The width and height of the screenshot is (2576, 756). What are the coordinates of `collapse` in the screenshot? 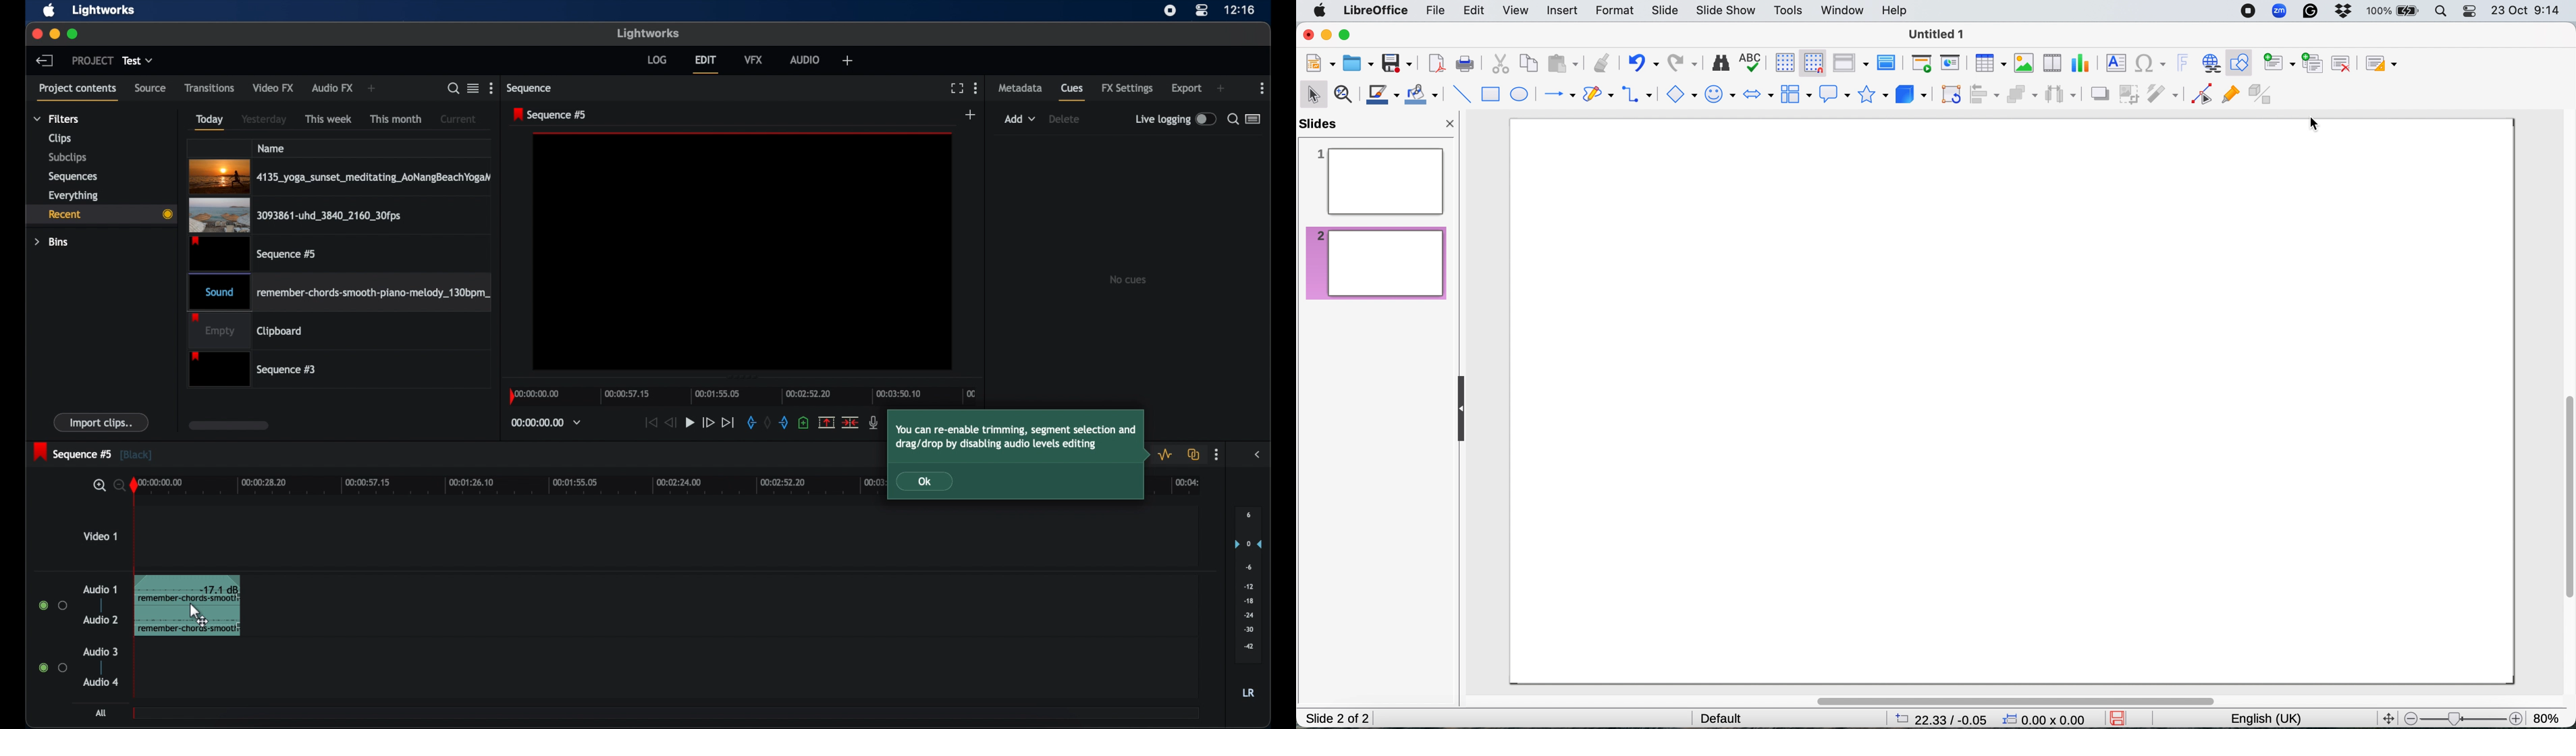 It's located at (1457, 410).